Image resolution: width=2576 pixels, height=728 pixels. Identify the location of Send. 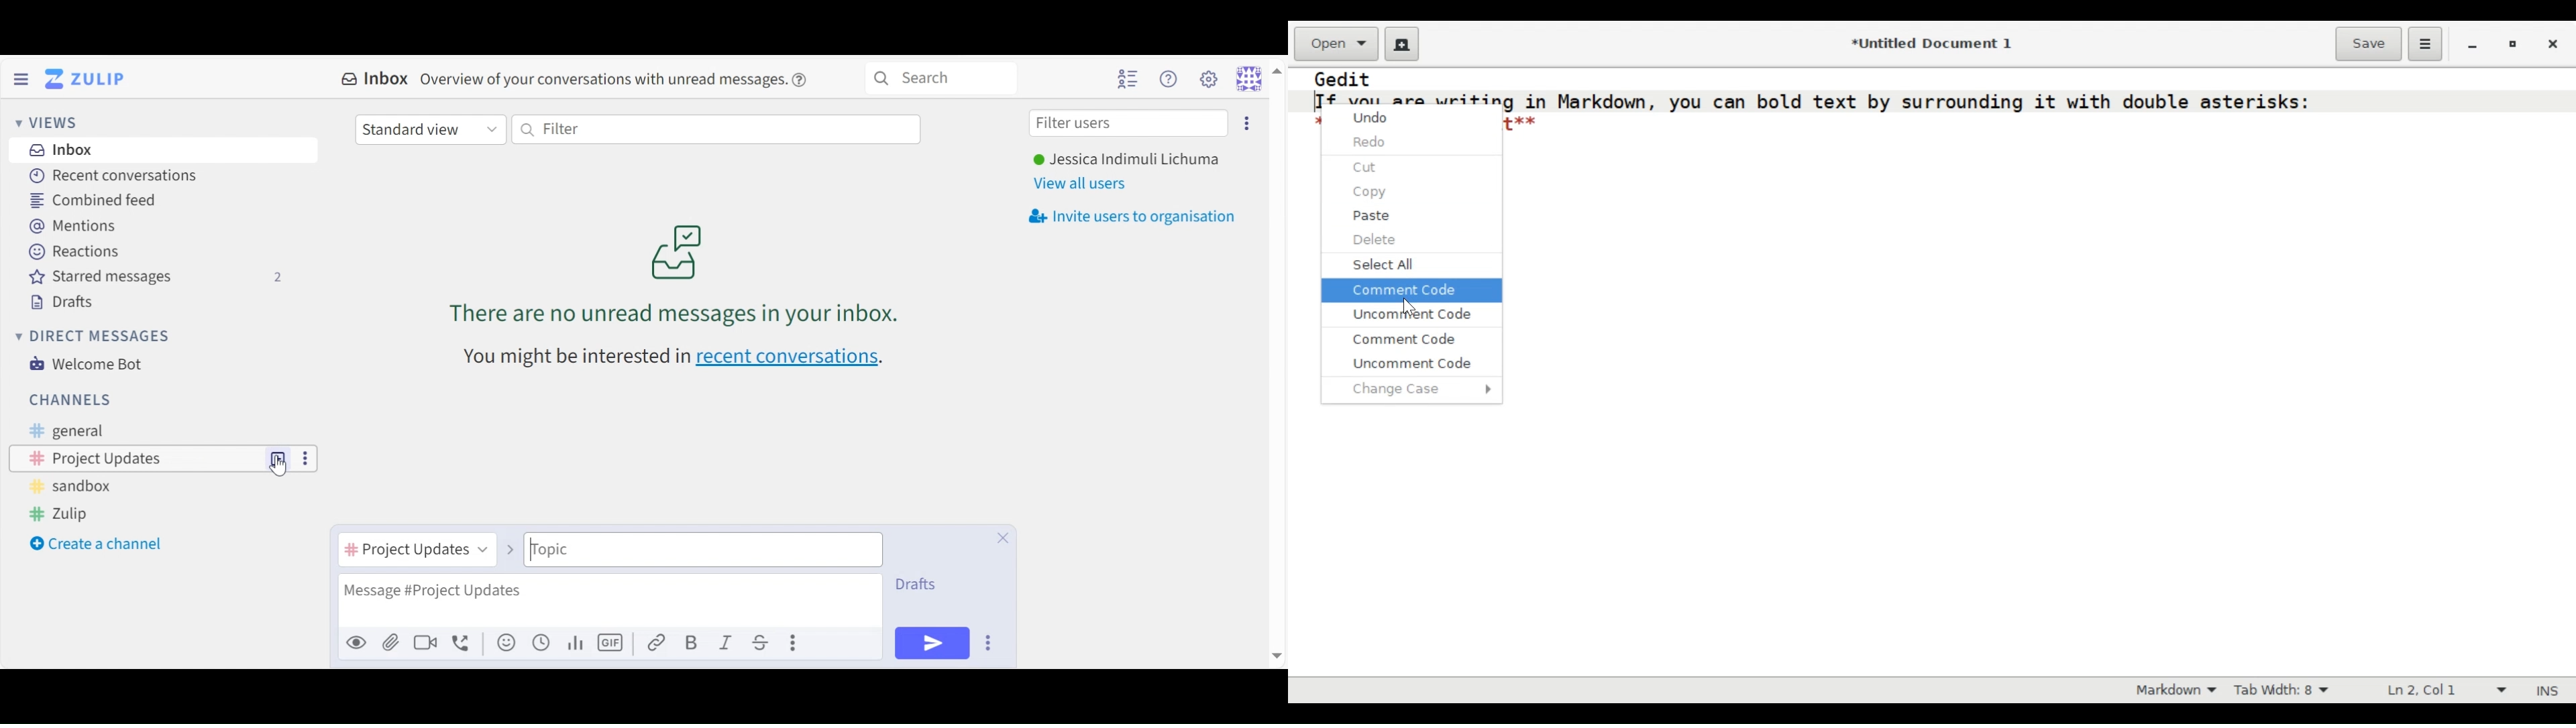
(932, 643).